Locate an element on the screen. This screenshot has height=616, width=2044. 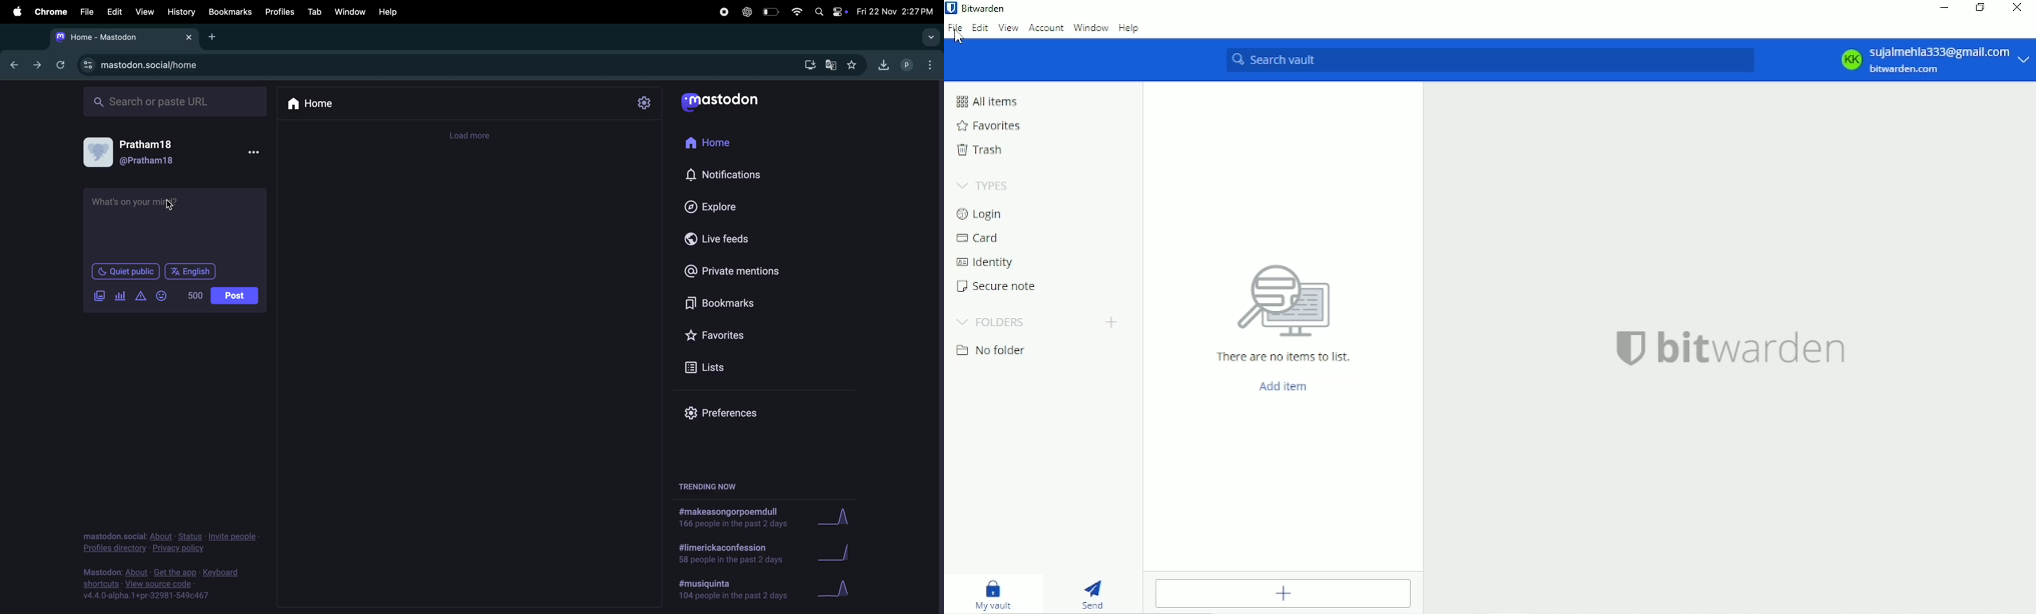
hashtag is located at coordinates (733, 591).